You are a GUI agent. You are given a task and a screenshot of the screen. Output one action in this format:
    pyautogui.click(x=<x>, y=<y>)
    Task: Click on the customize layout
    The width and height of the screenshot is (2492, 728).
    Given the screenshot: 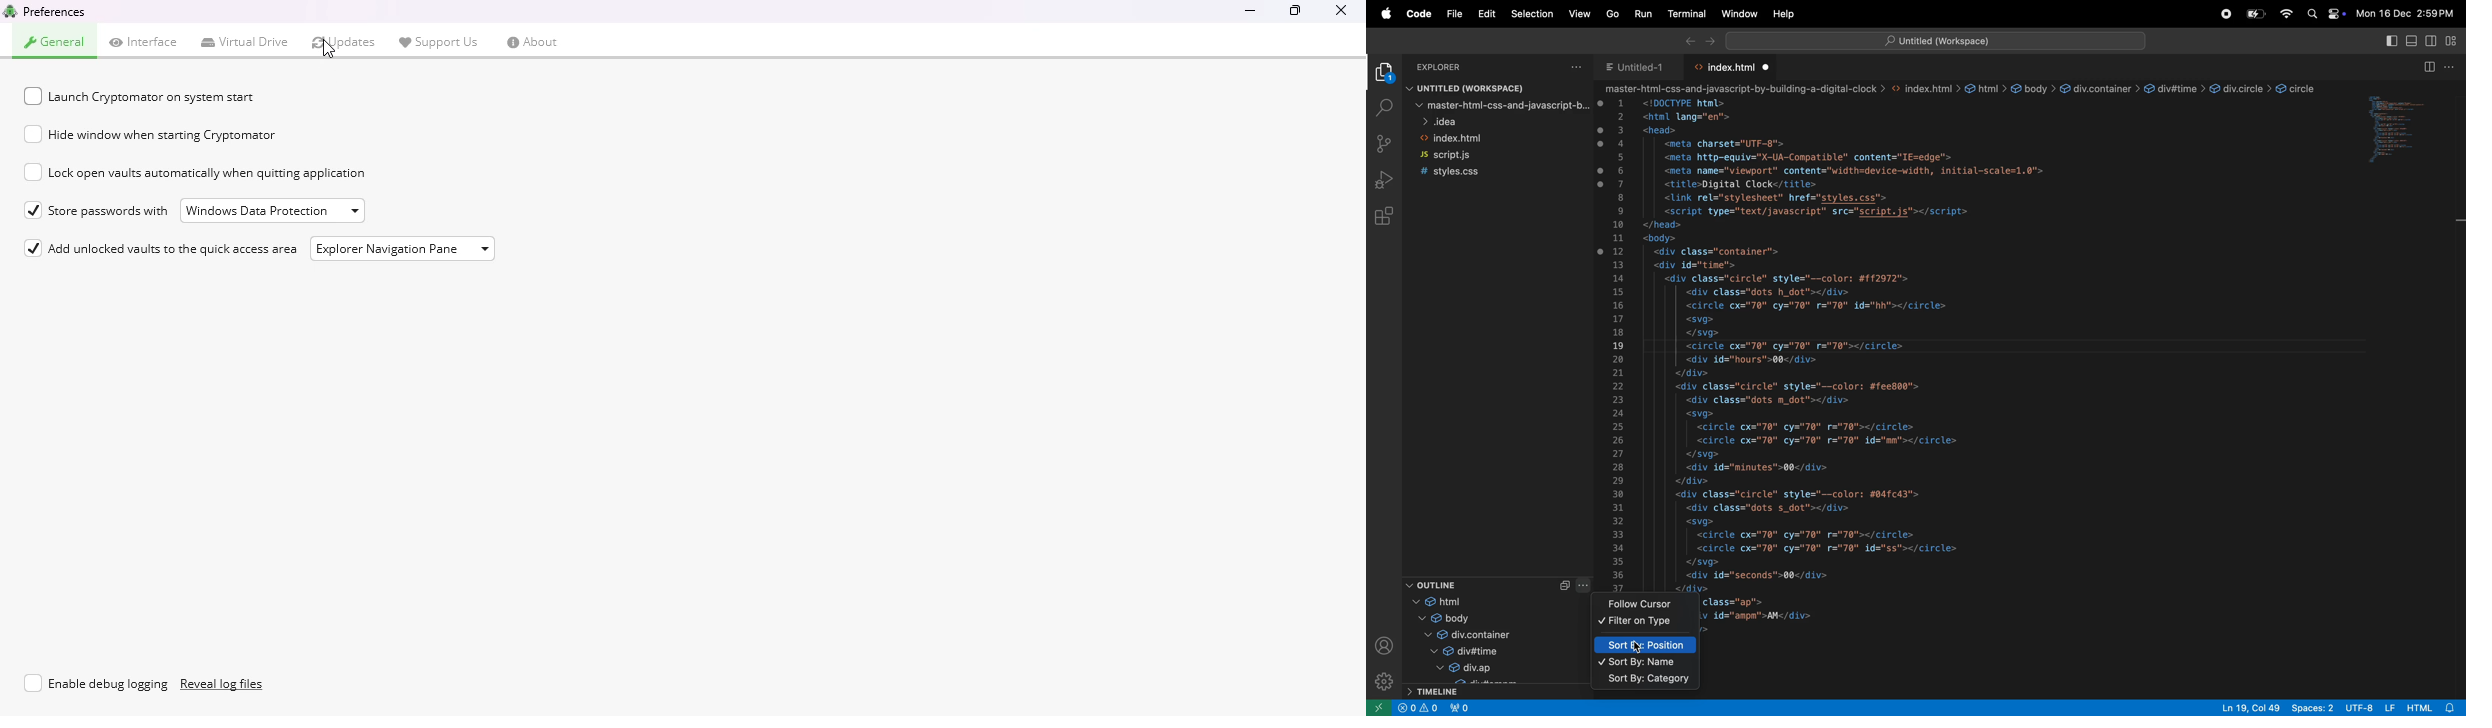 What is the action you would take?
    pyautogui.click(x=2453, y=40)
    